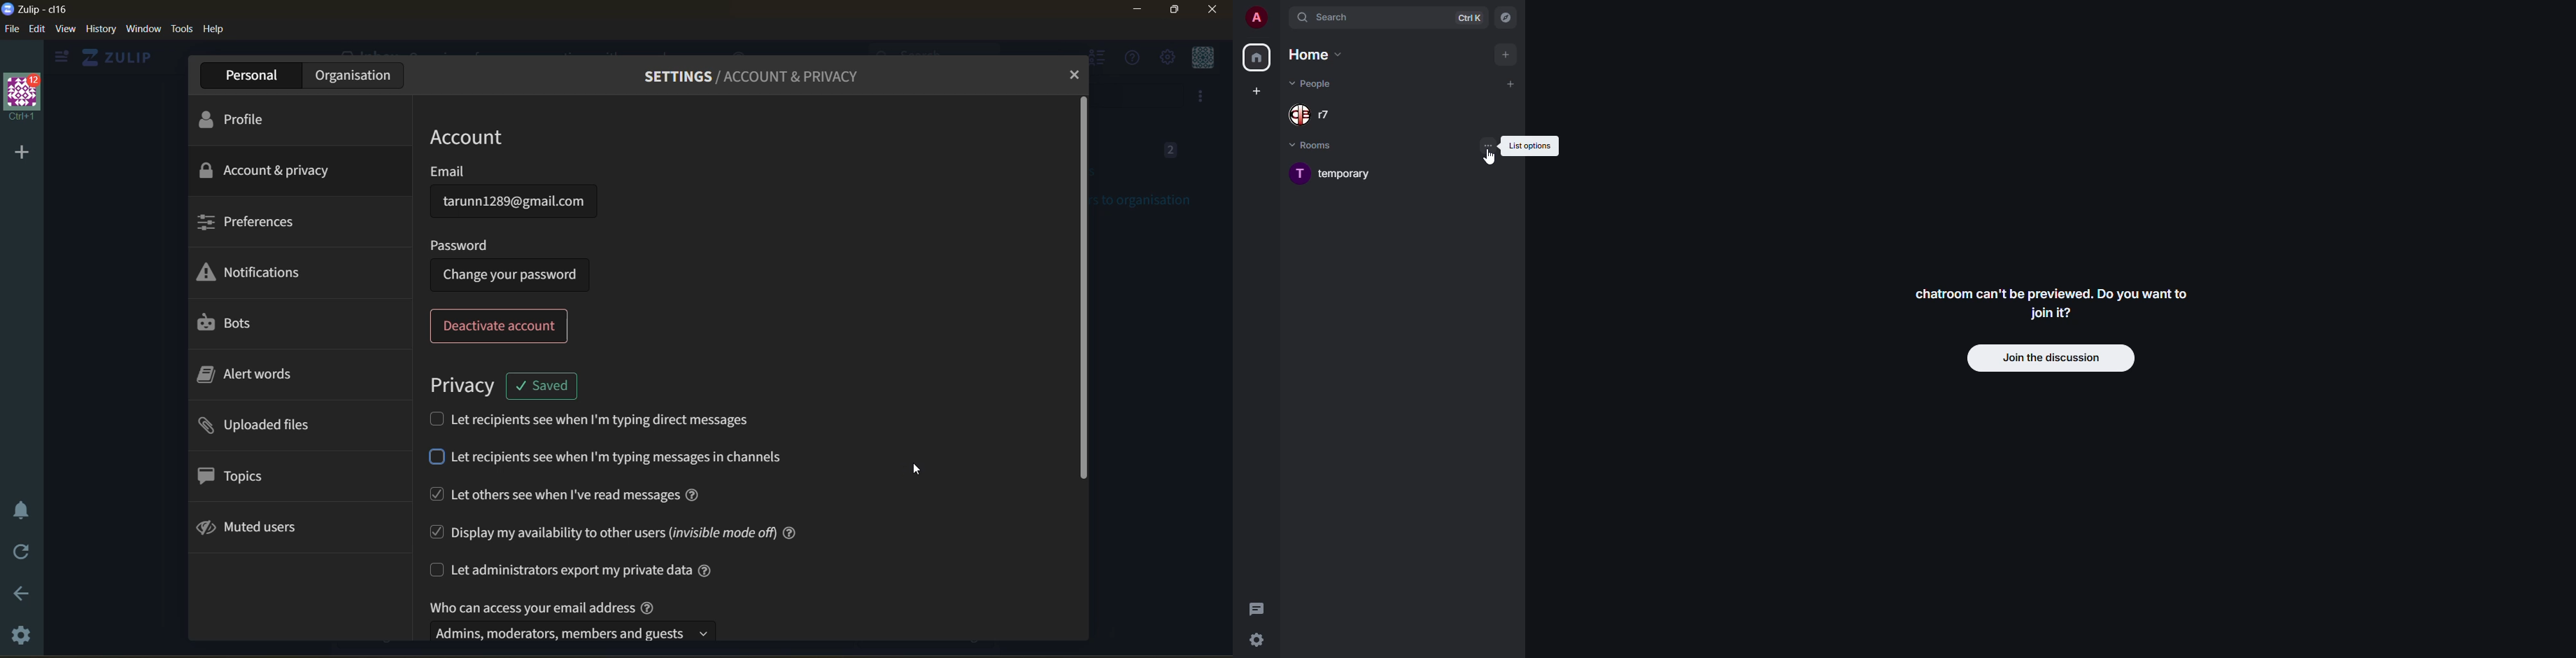 The width and height of the screenshot is (2576, 672). Describe the element at coordinates (122, 58) in the screenshot. I see `ZULIP` at that location.